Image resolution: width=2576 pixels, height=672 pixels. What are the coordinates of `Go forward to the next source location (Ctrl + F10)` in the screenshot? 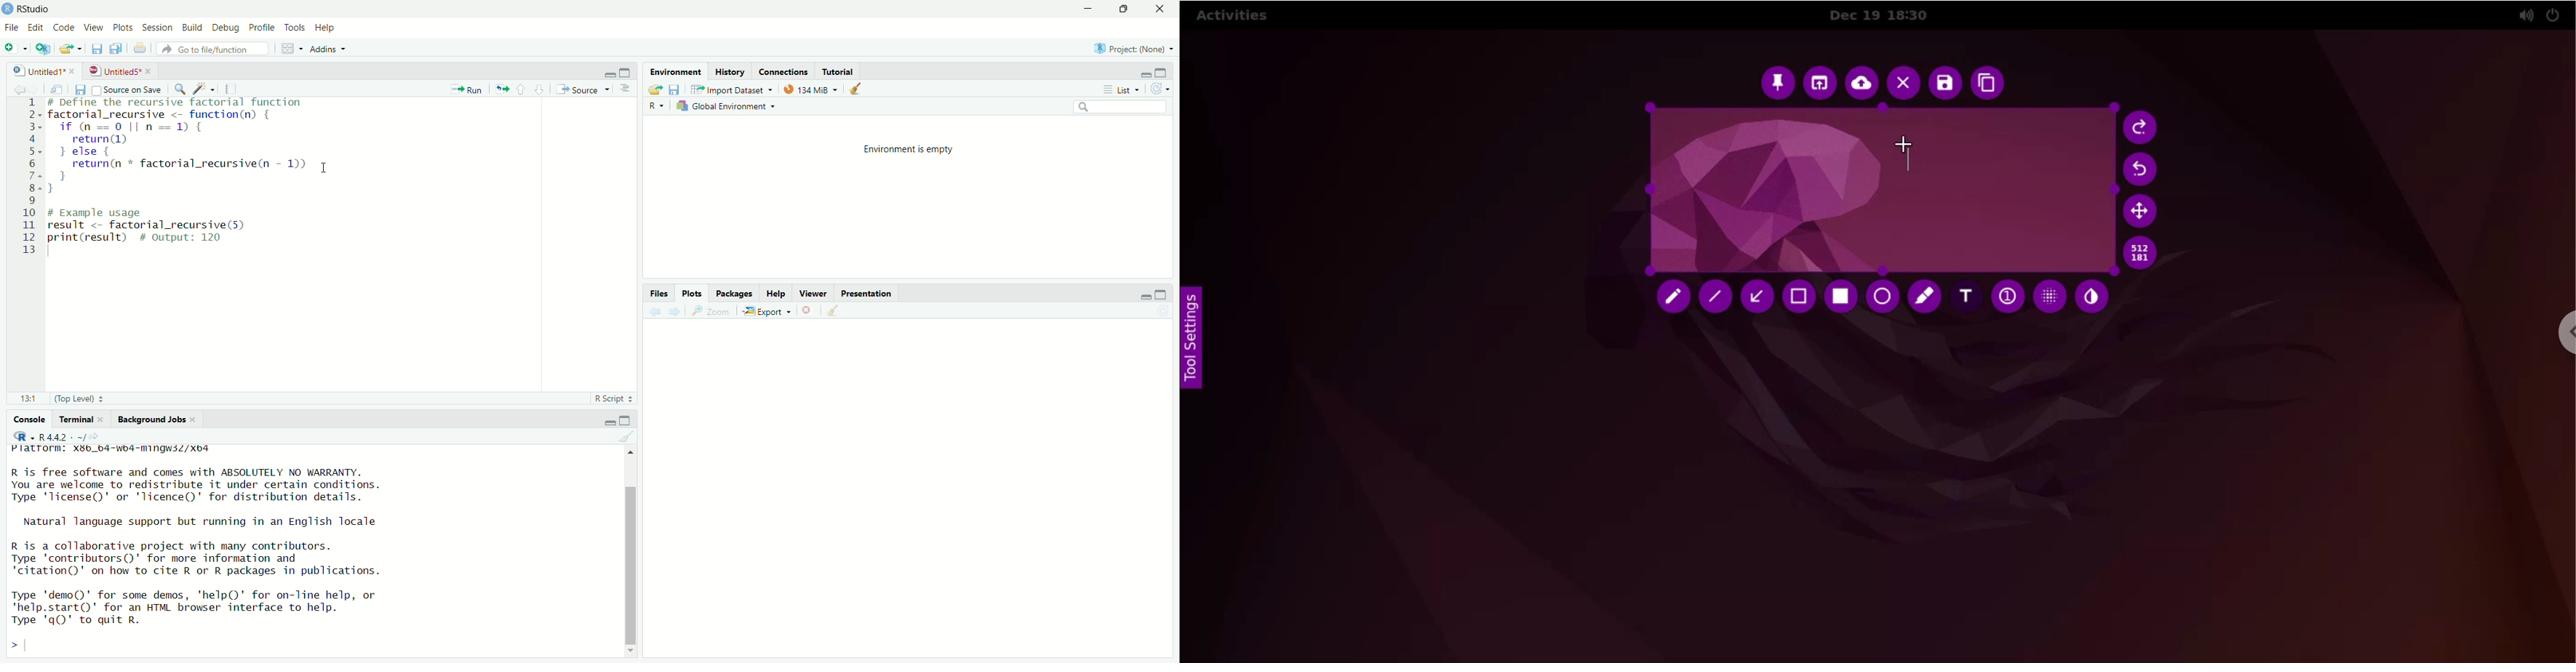 It's located at (38, 88).